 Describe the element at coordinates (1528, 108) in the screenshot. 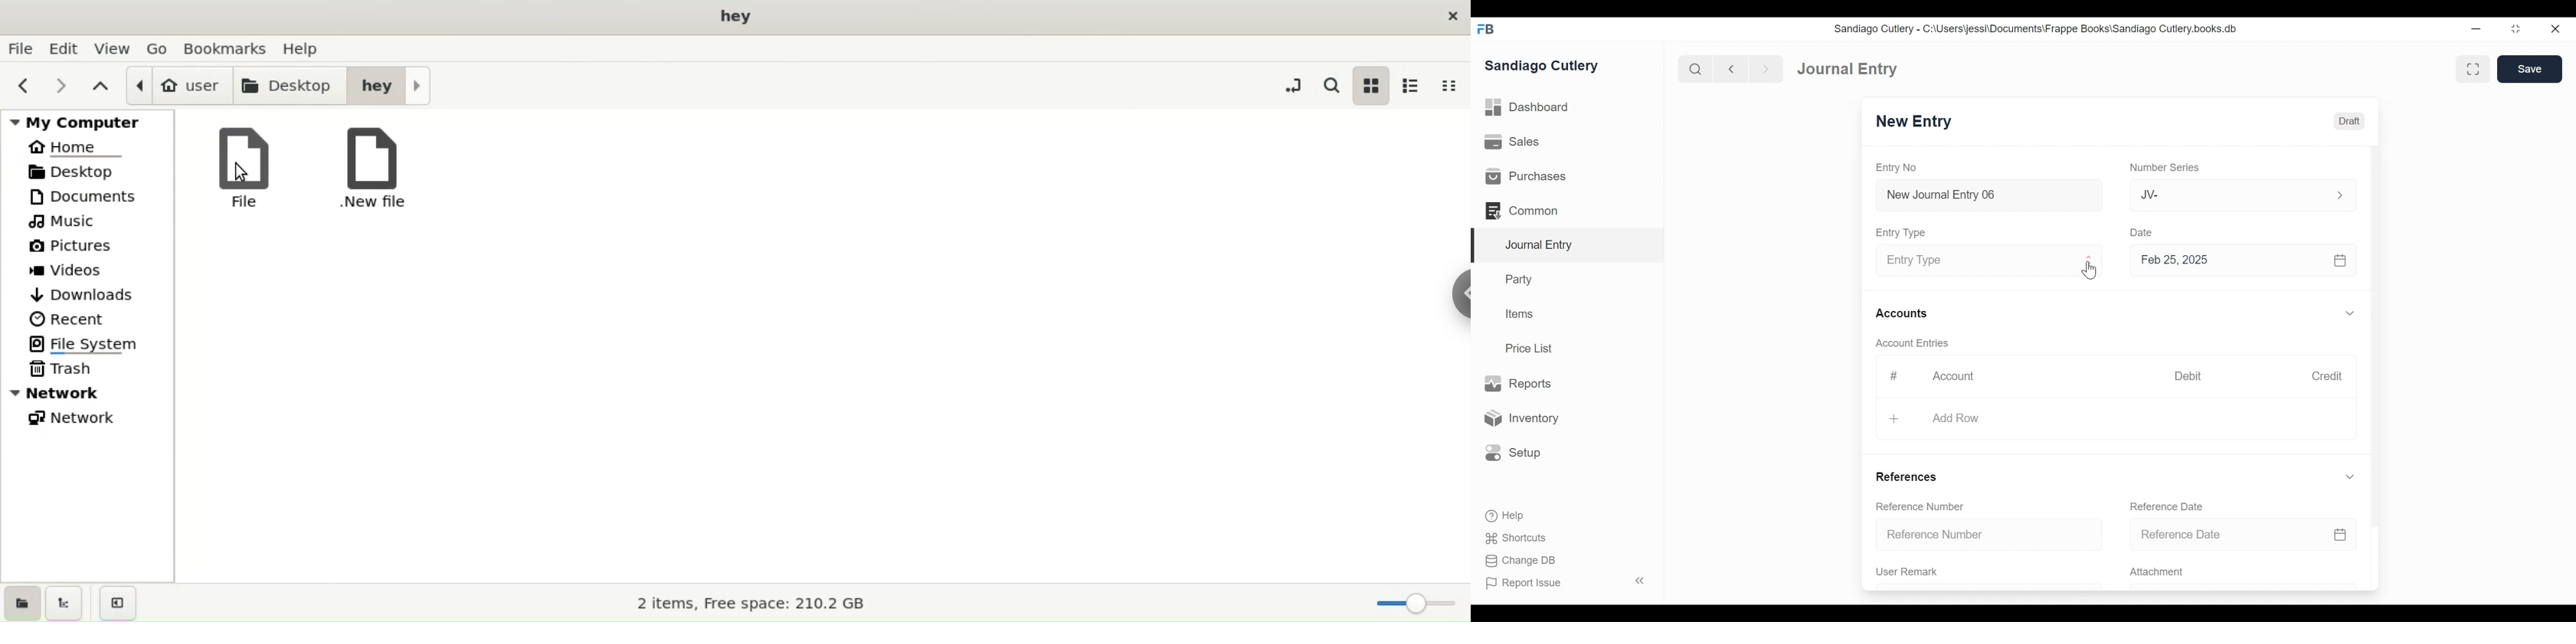

I see `Dashboard` at that location.